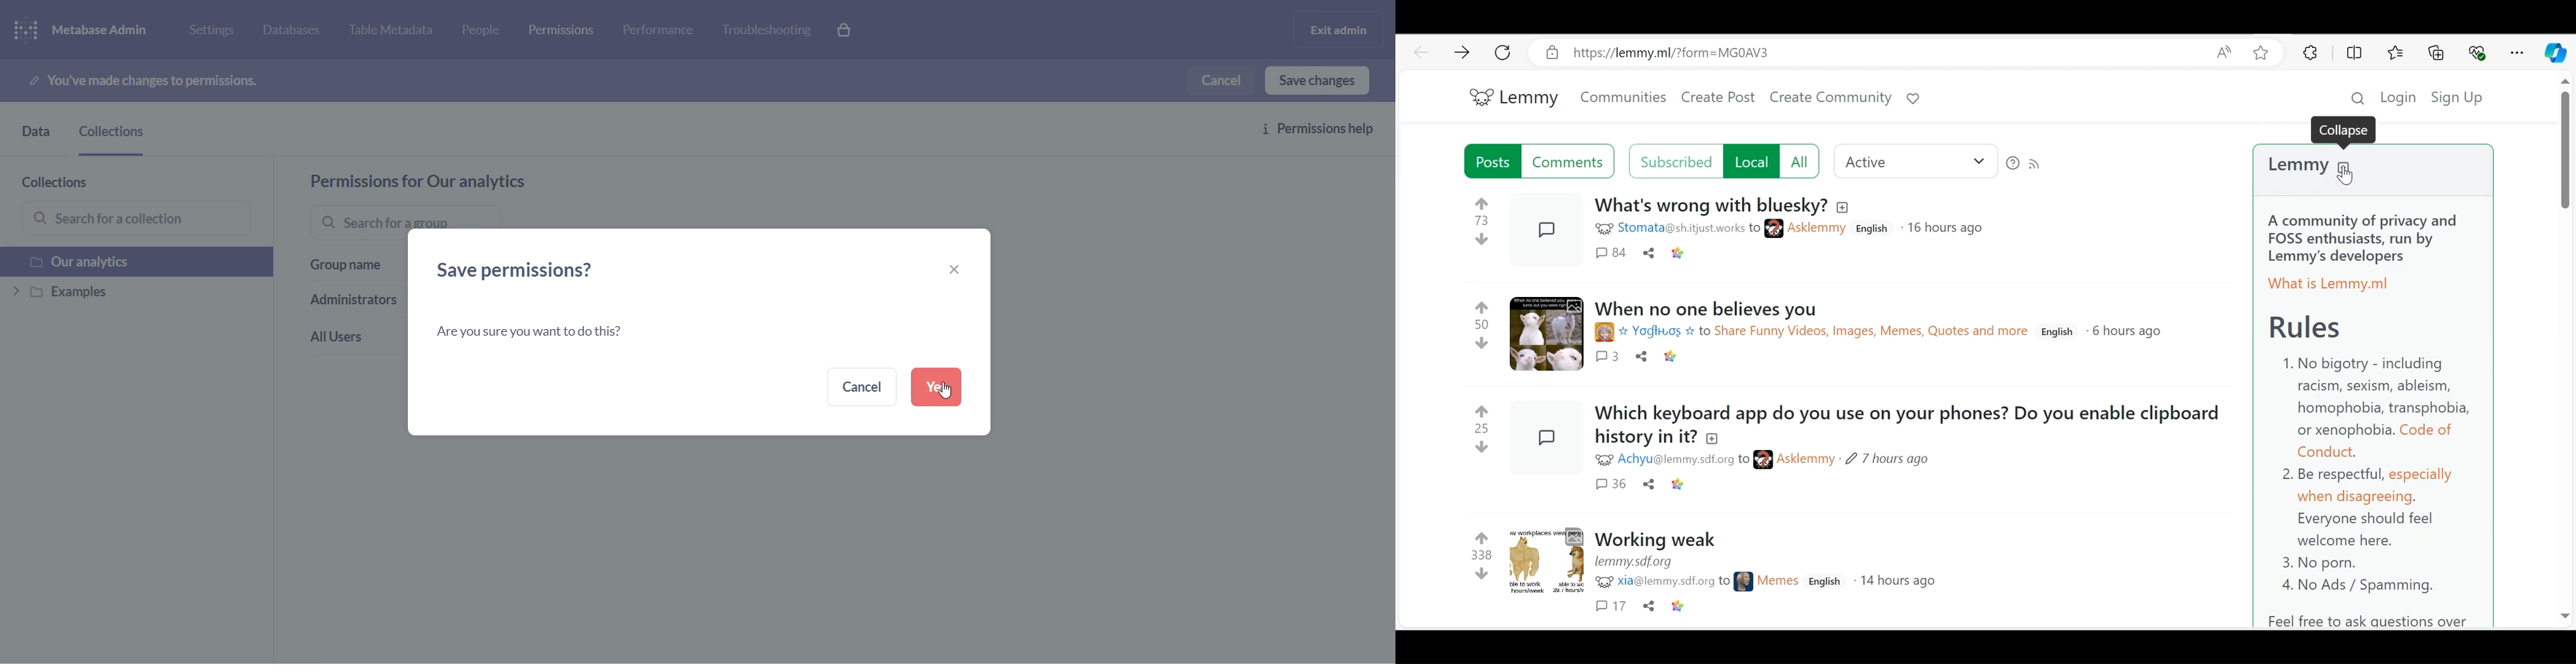 The height and width of the screenshot is (672, 2576). What do you see at coordinates (1482, 324) in the screenshot?
I see `50` at bounding box center [1482, 324].